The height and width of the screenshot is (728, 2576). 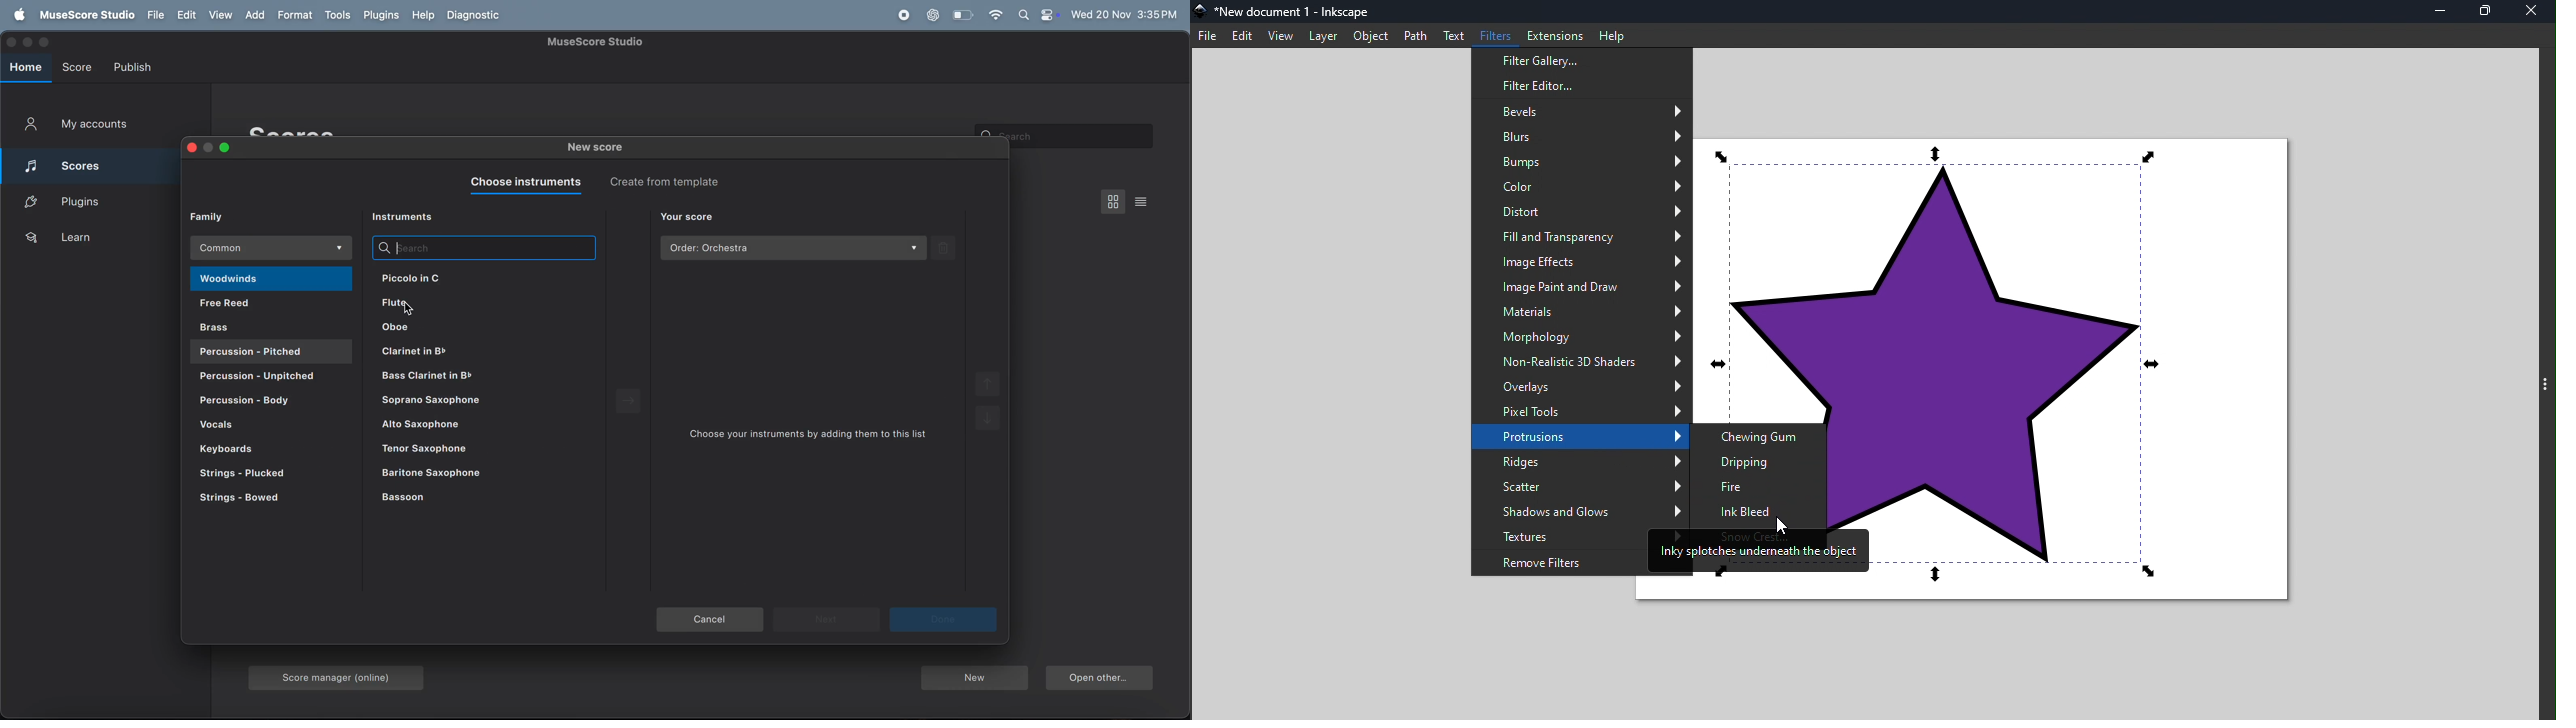 I want to click on cancel, so click(x=711, y=620).